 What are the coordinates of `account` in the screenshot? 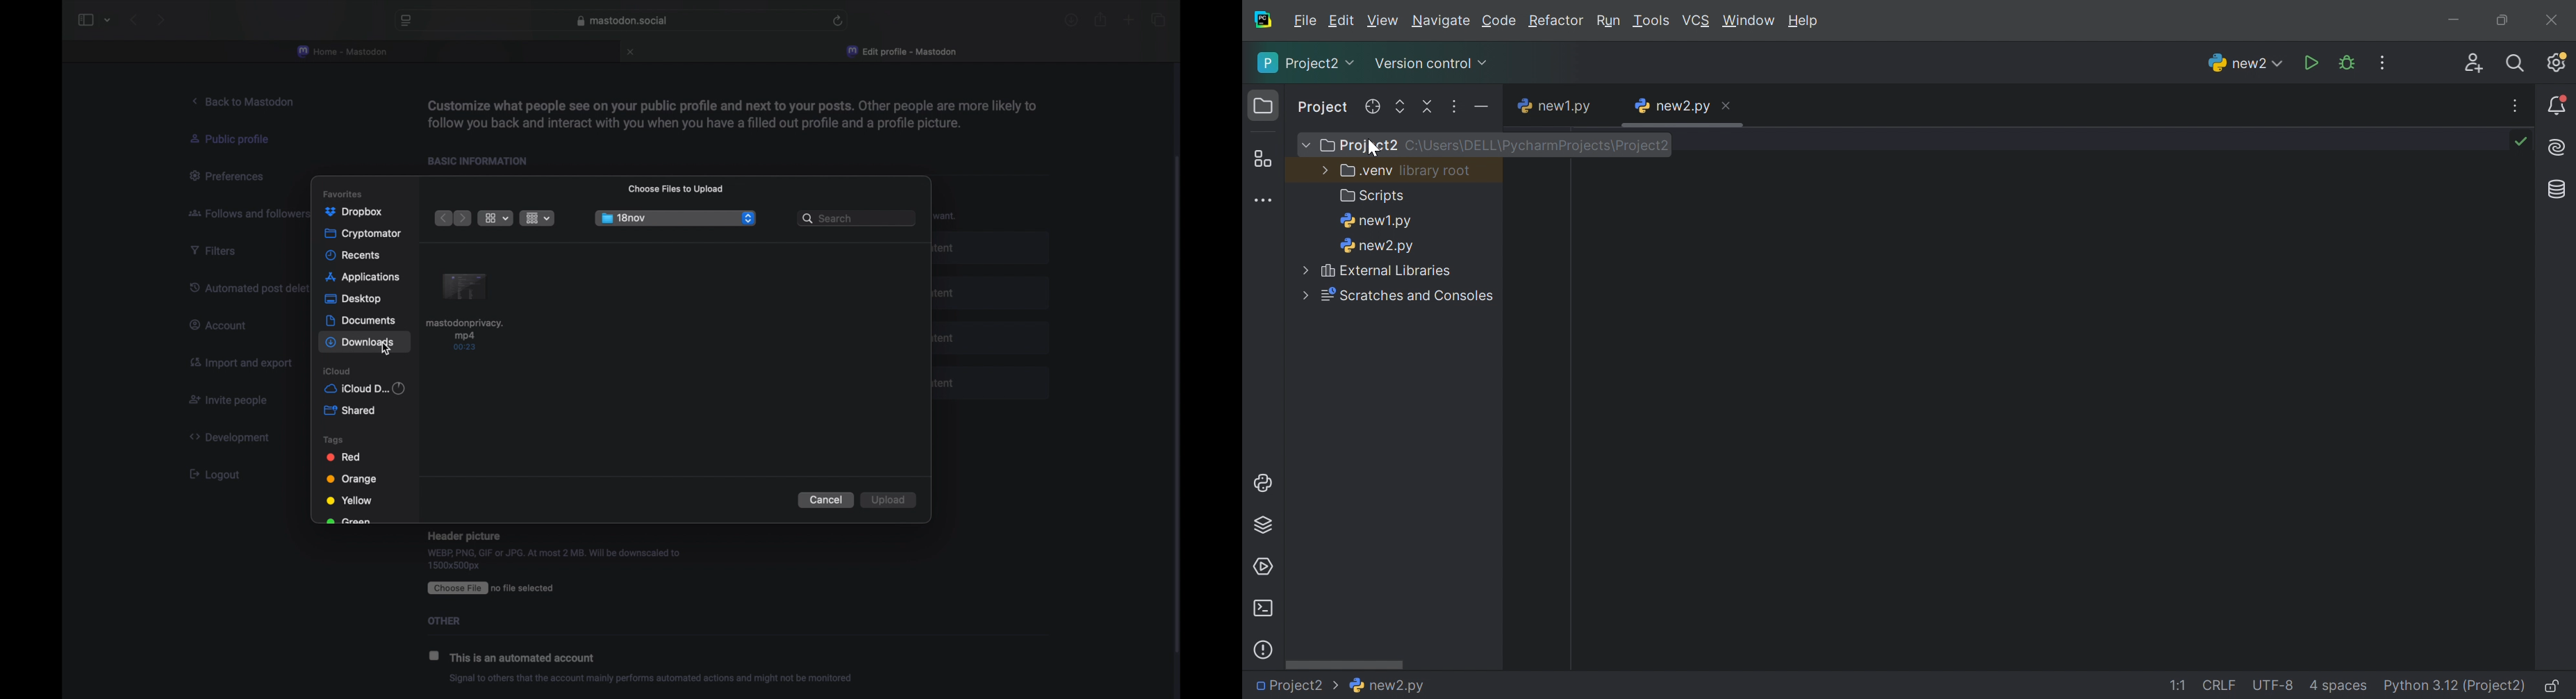 It's located at (222, 325).